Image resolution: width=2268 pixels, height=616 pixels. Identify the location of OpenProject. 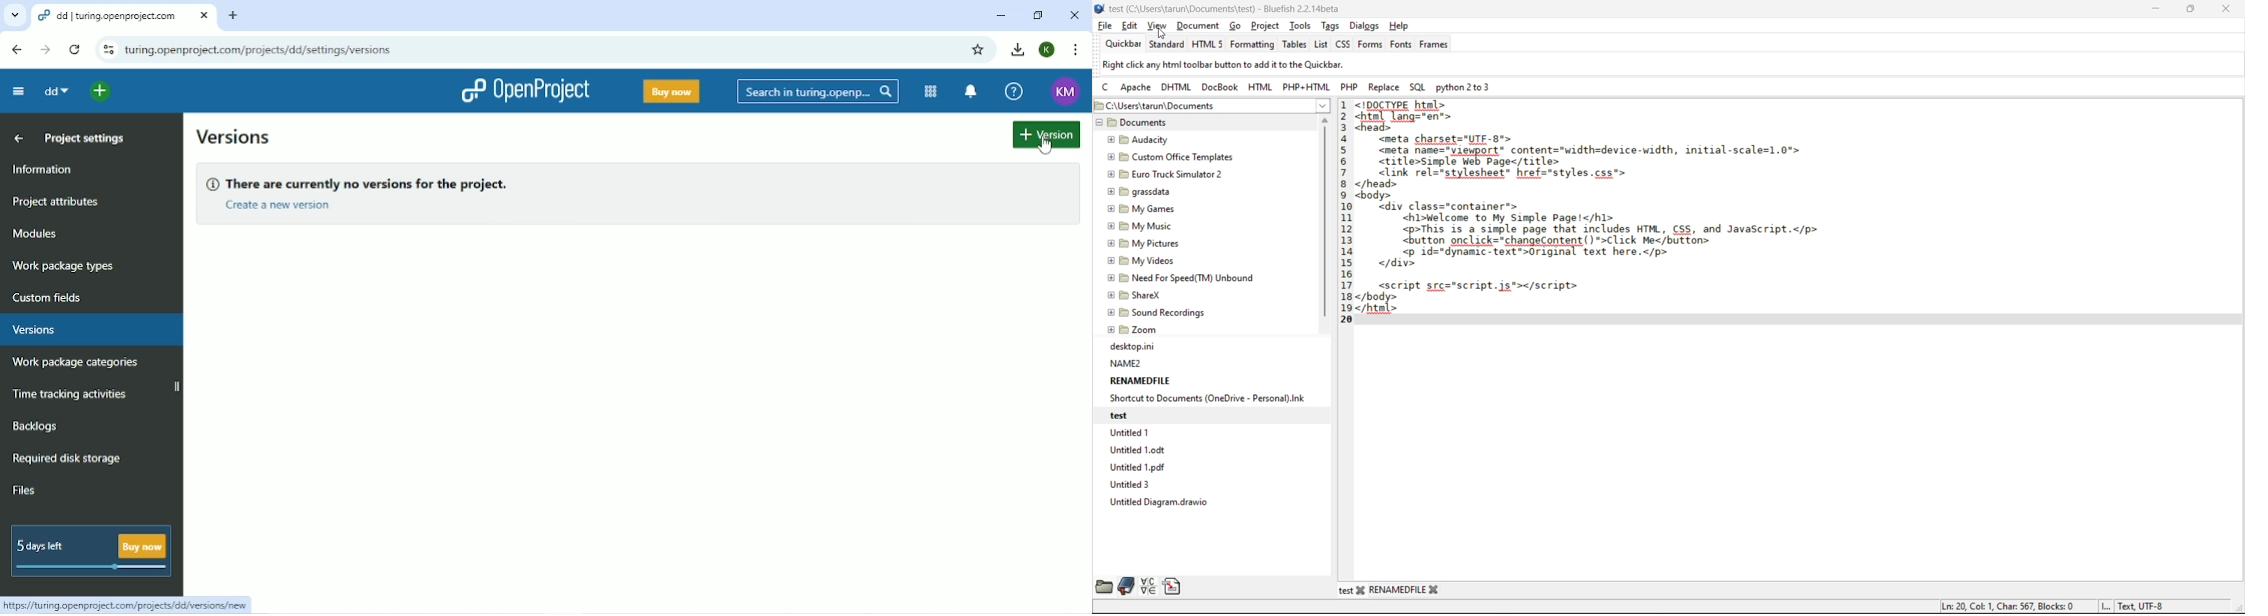
(525, 91).